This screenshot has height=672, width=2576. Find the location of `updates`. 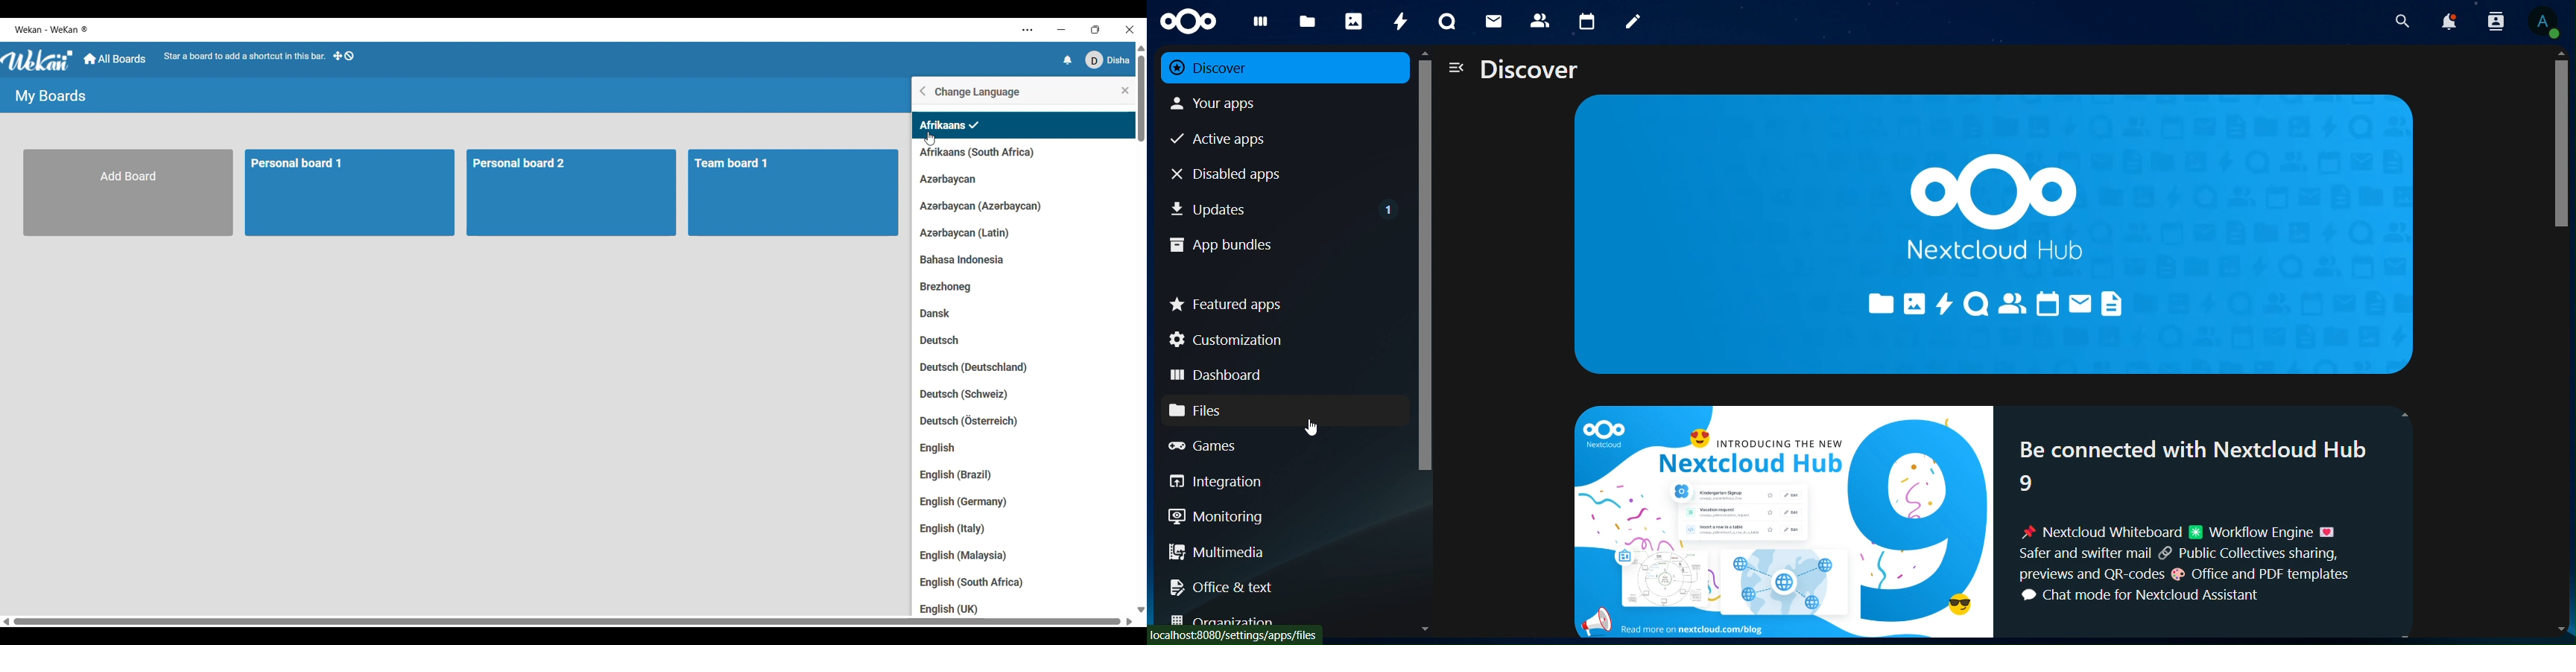

updates is located at coordinates (1284, 206).